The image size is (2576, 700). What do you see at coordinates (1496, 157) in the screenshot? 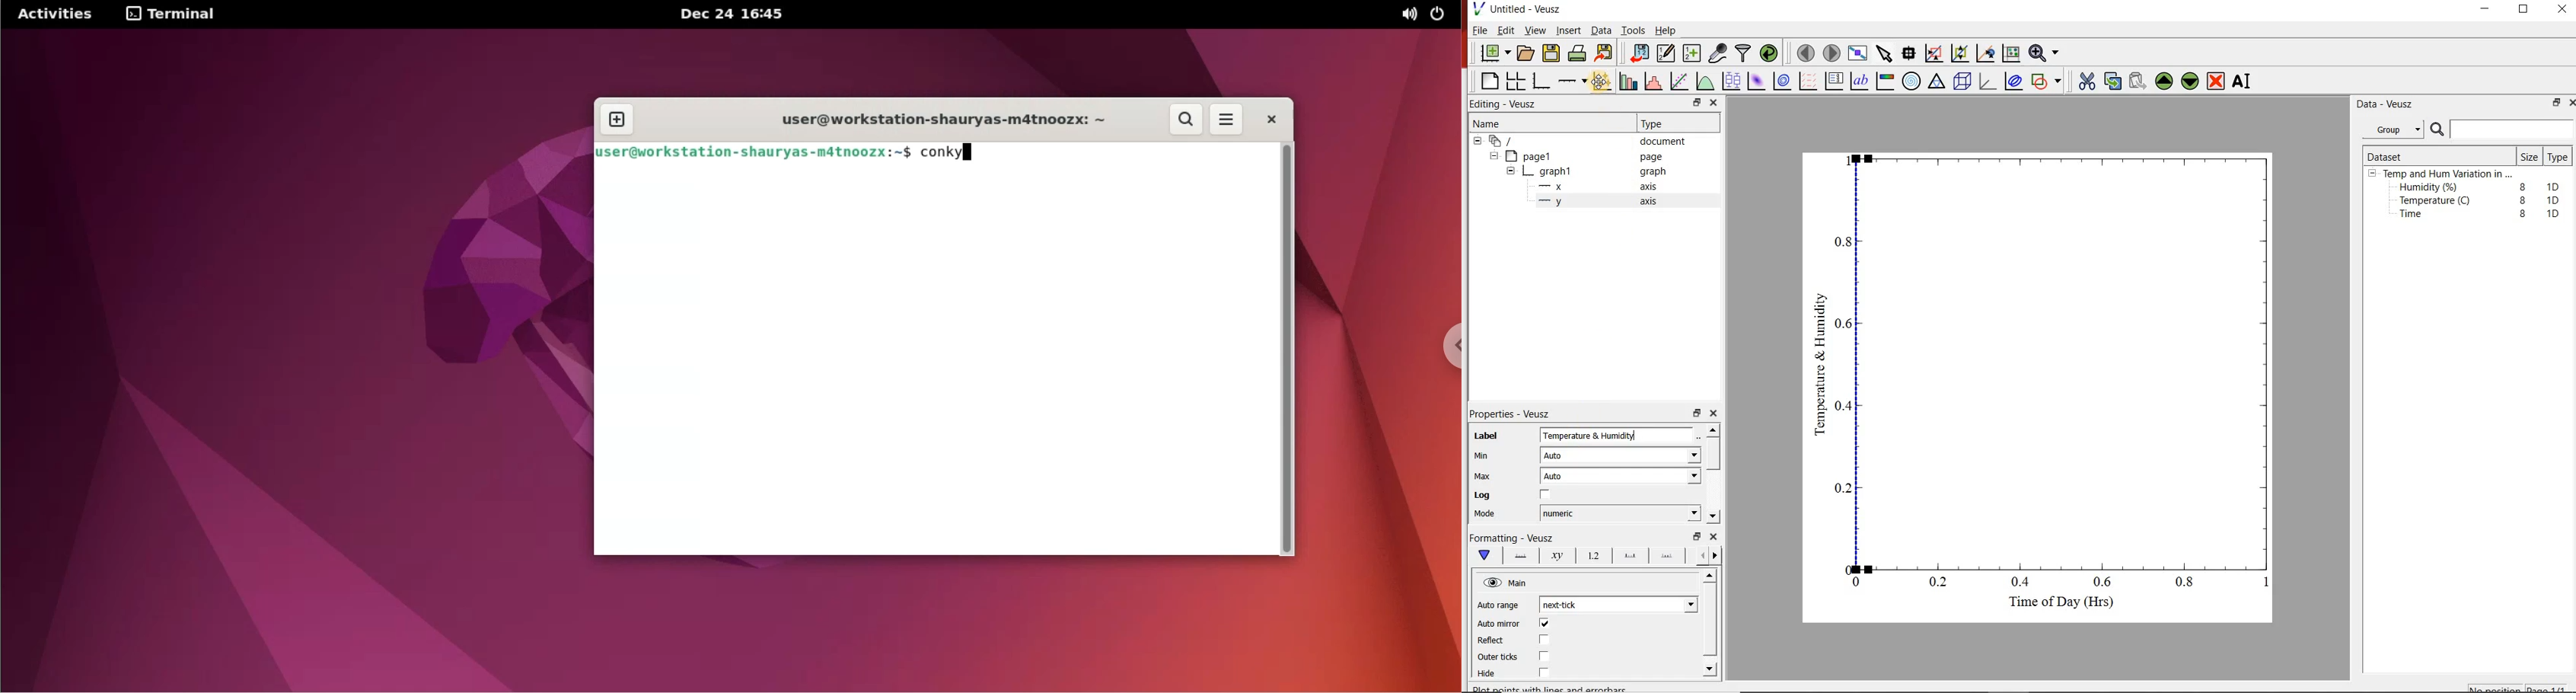
I see `hide sub menu` at bounding box center [1496, 157].